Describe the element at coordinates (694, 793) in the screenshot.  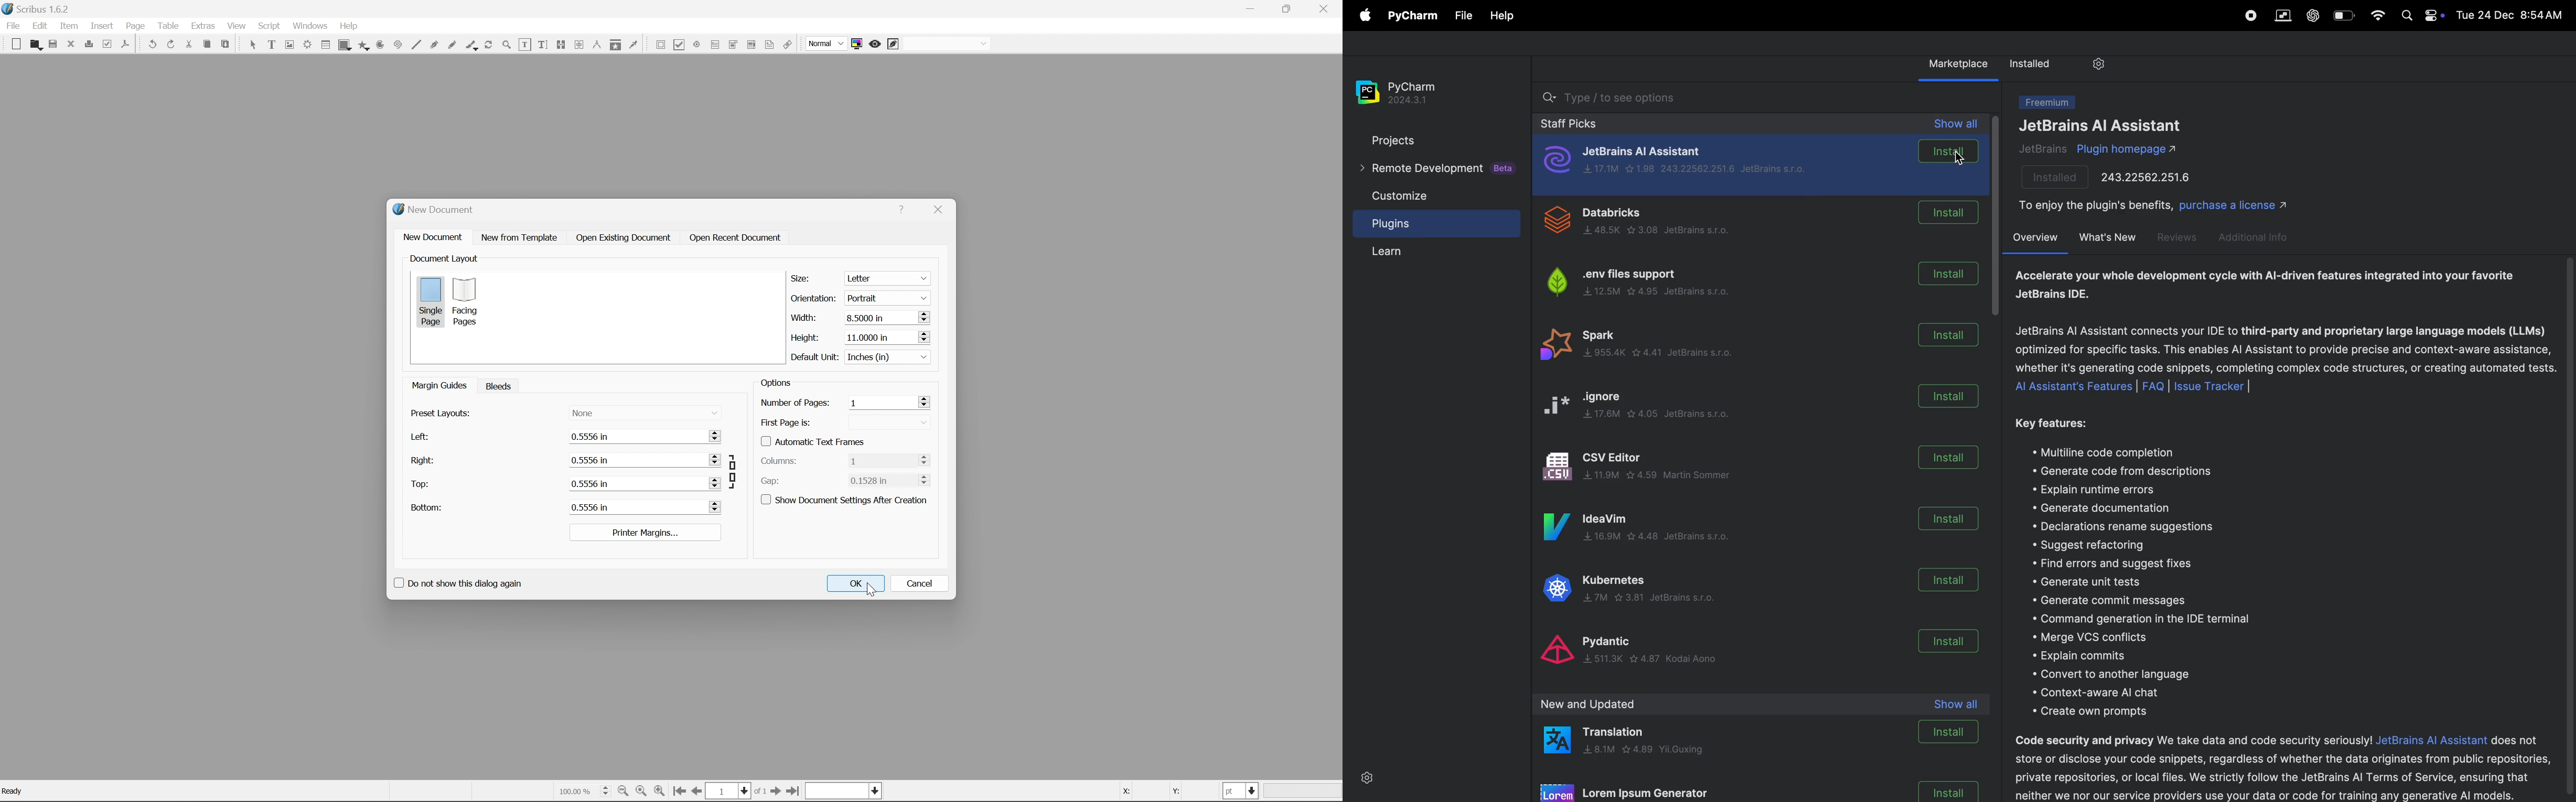
I see `go to previous page` at that location.